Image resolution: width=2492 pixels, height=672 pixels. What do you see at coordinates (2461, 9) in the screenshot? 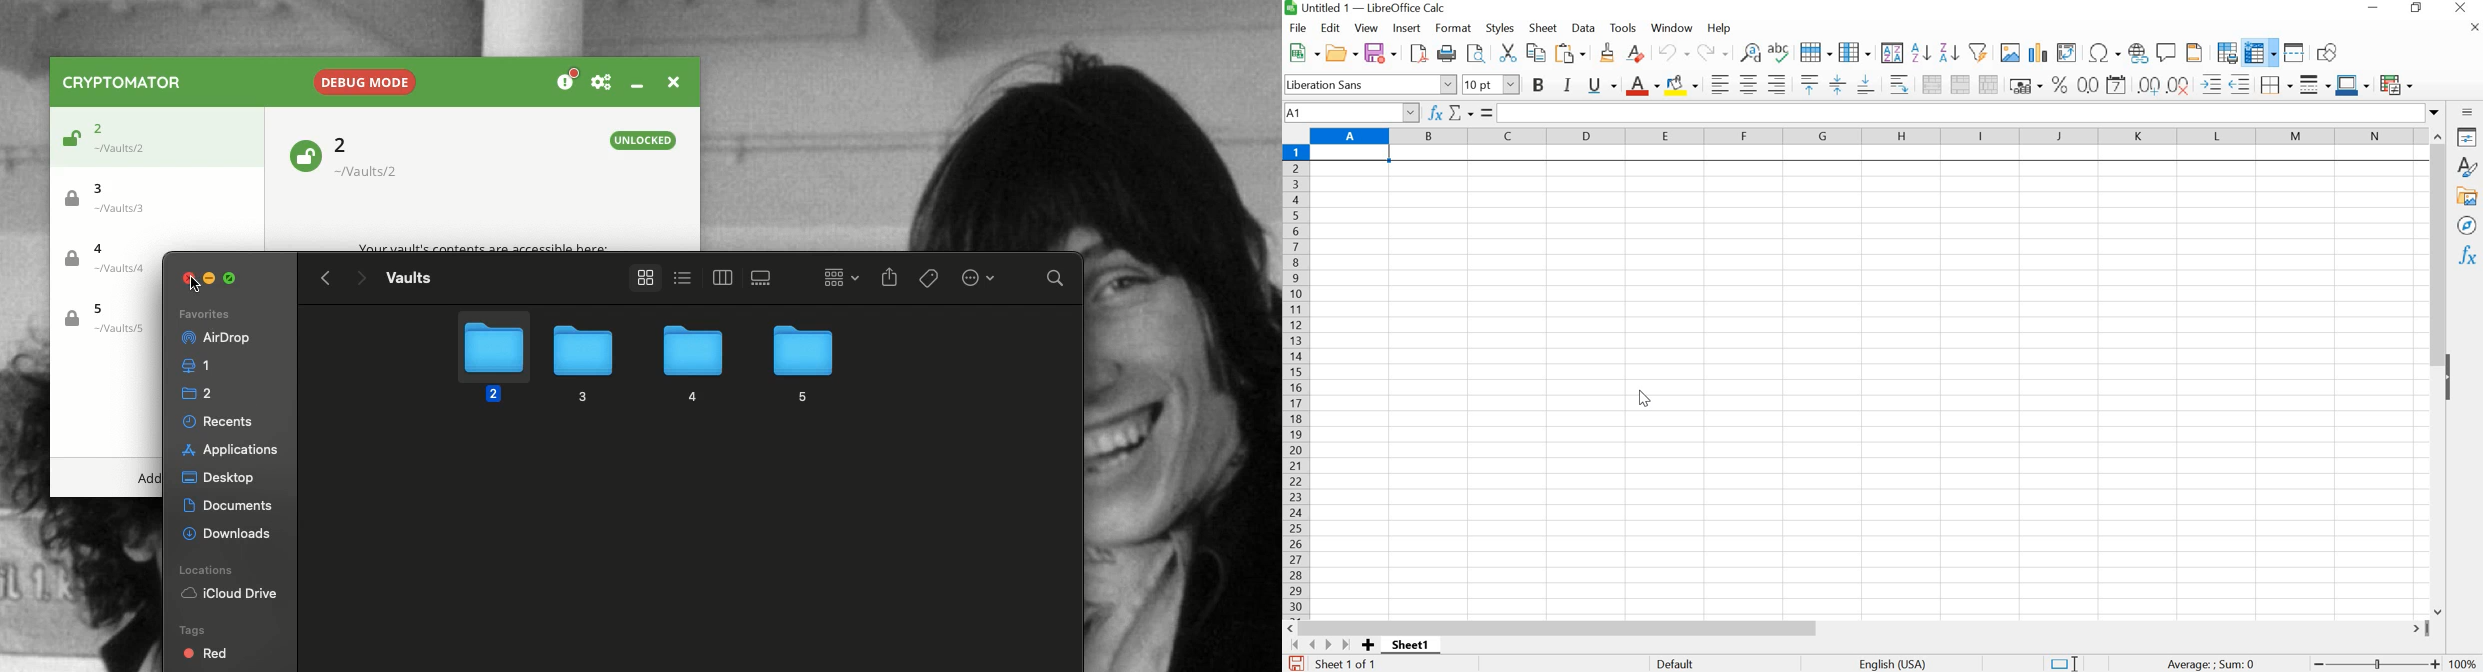
I see `CLOSE` at bounding box center [2461, 9].